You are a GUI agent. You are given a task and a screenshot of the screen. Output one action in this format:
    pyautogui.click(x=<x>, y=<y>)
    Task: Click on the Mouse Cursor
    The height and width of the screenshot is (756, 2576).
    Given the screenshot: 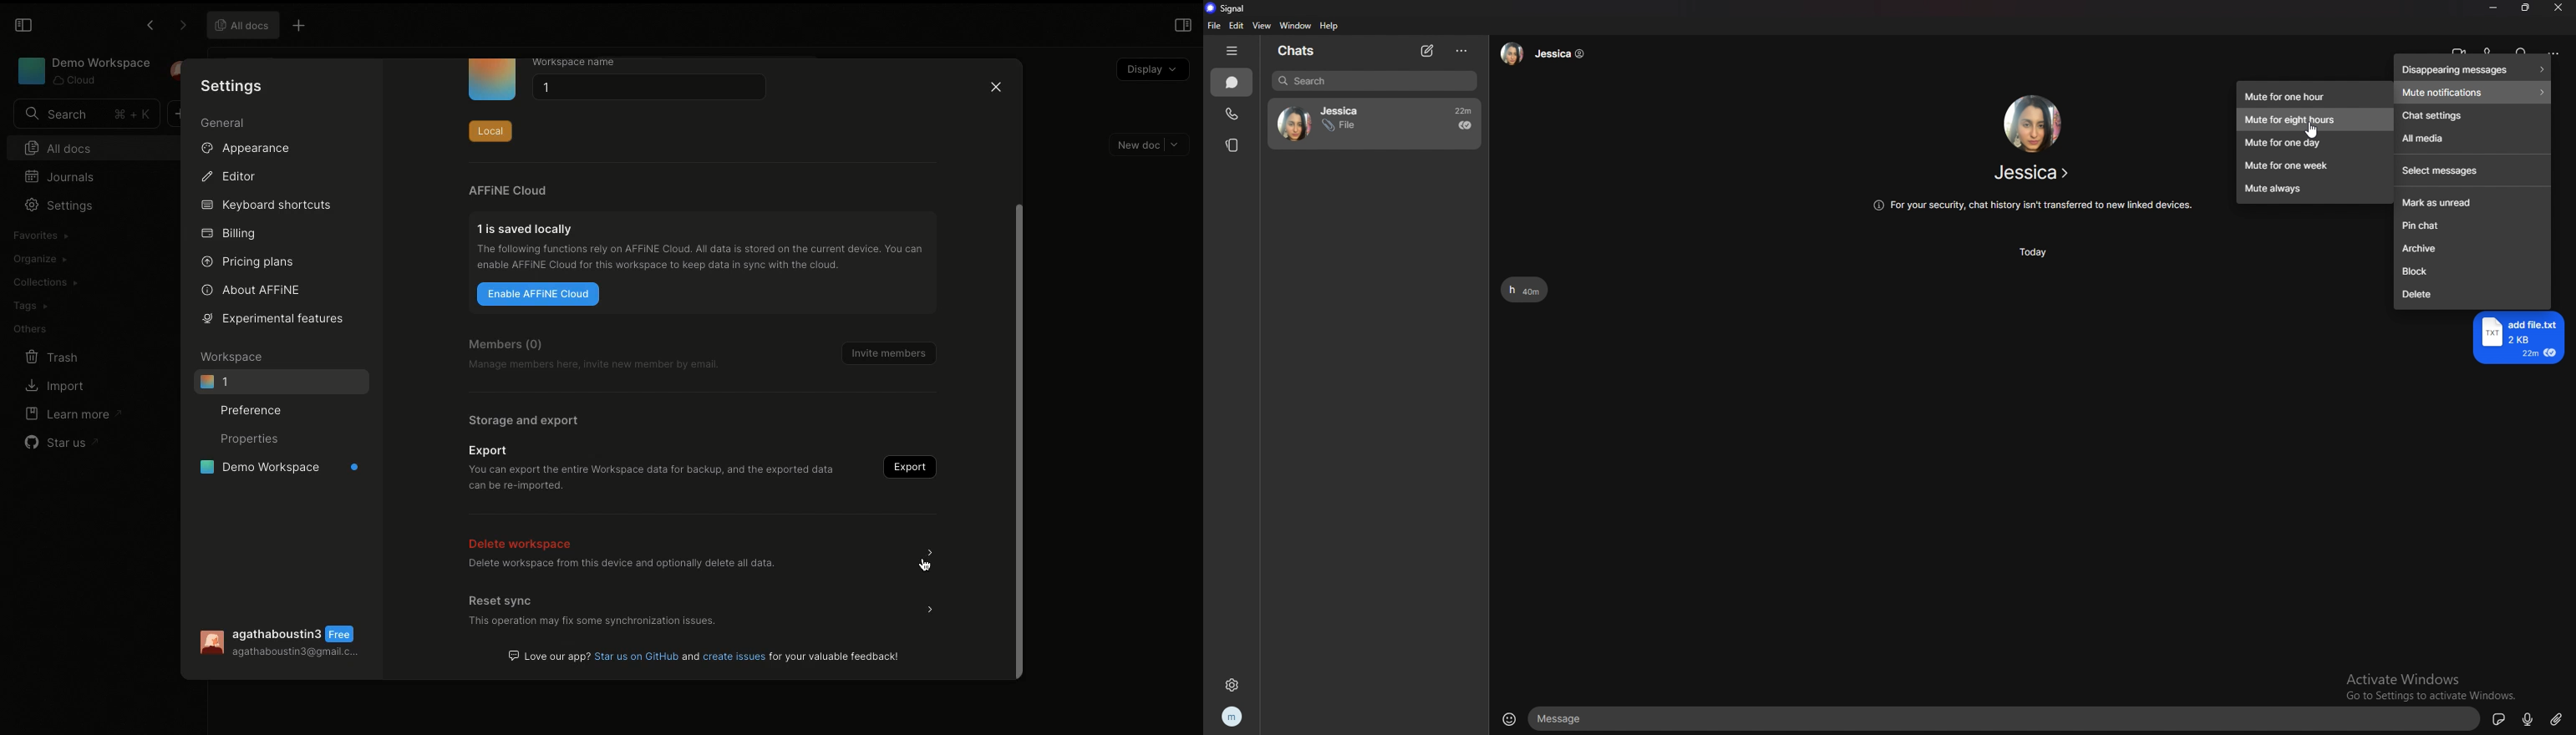 What is the action you would take?
    pyautogui.click(x=926, y=564)
    